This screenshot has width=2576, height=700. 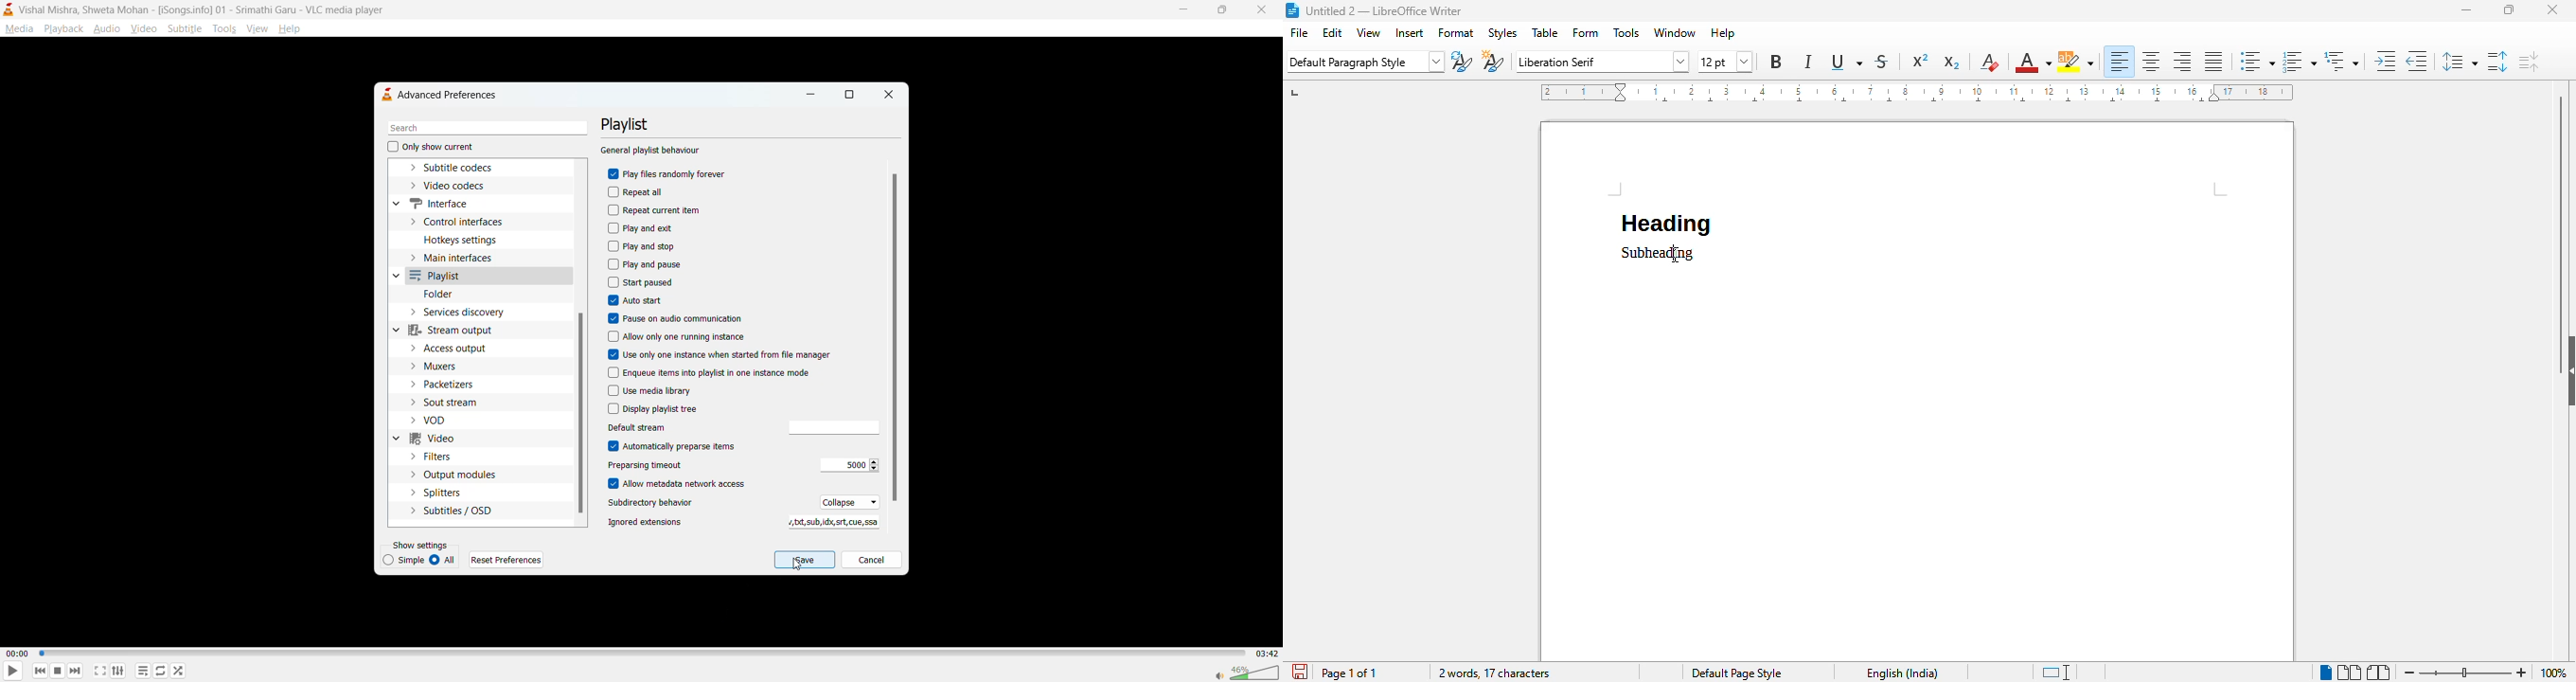 I want to click on italic, so click(x=1808, y=61).